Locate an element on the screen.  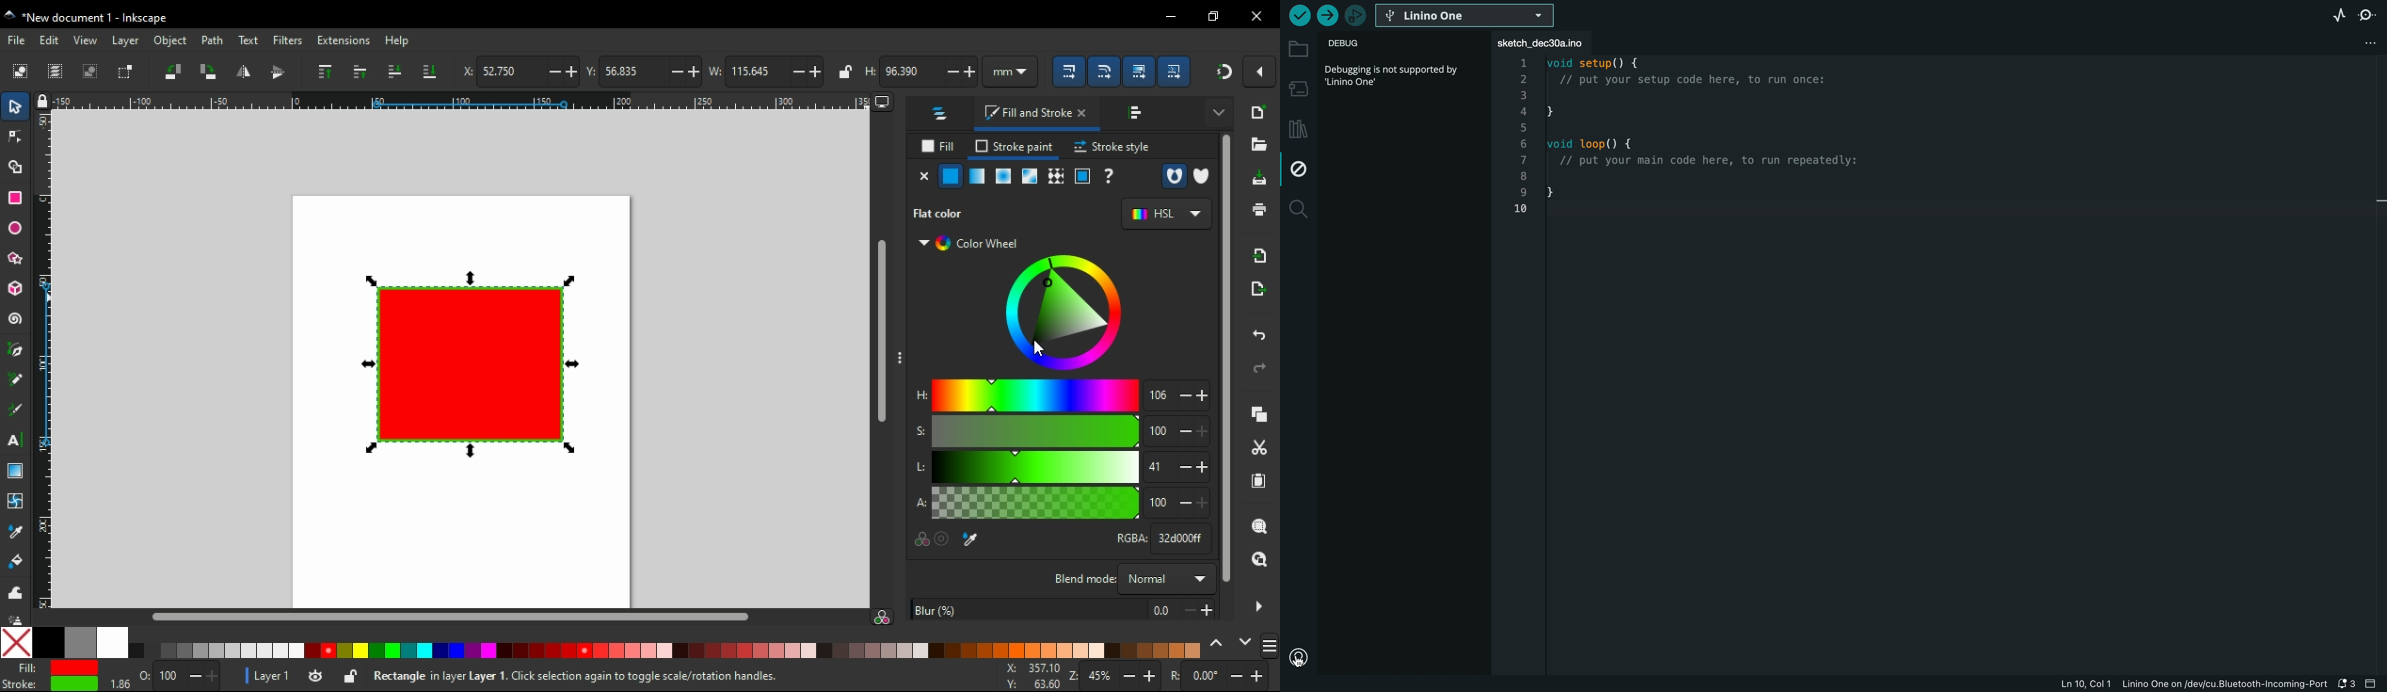
scroll bar is located at coordinates (877, 334).